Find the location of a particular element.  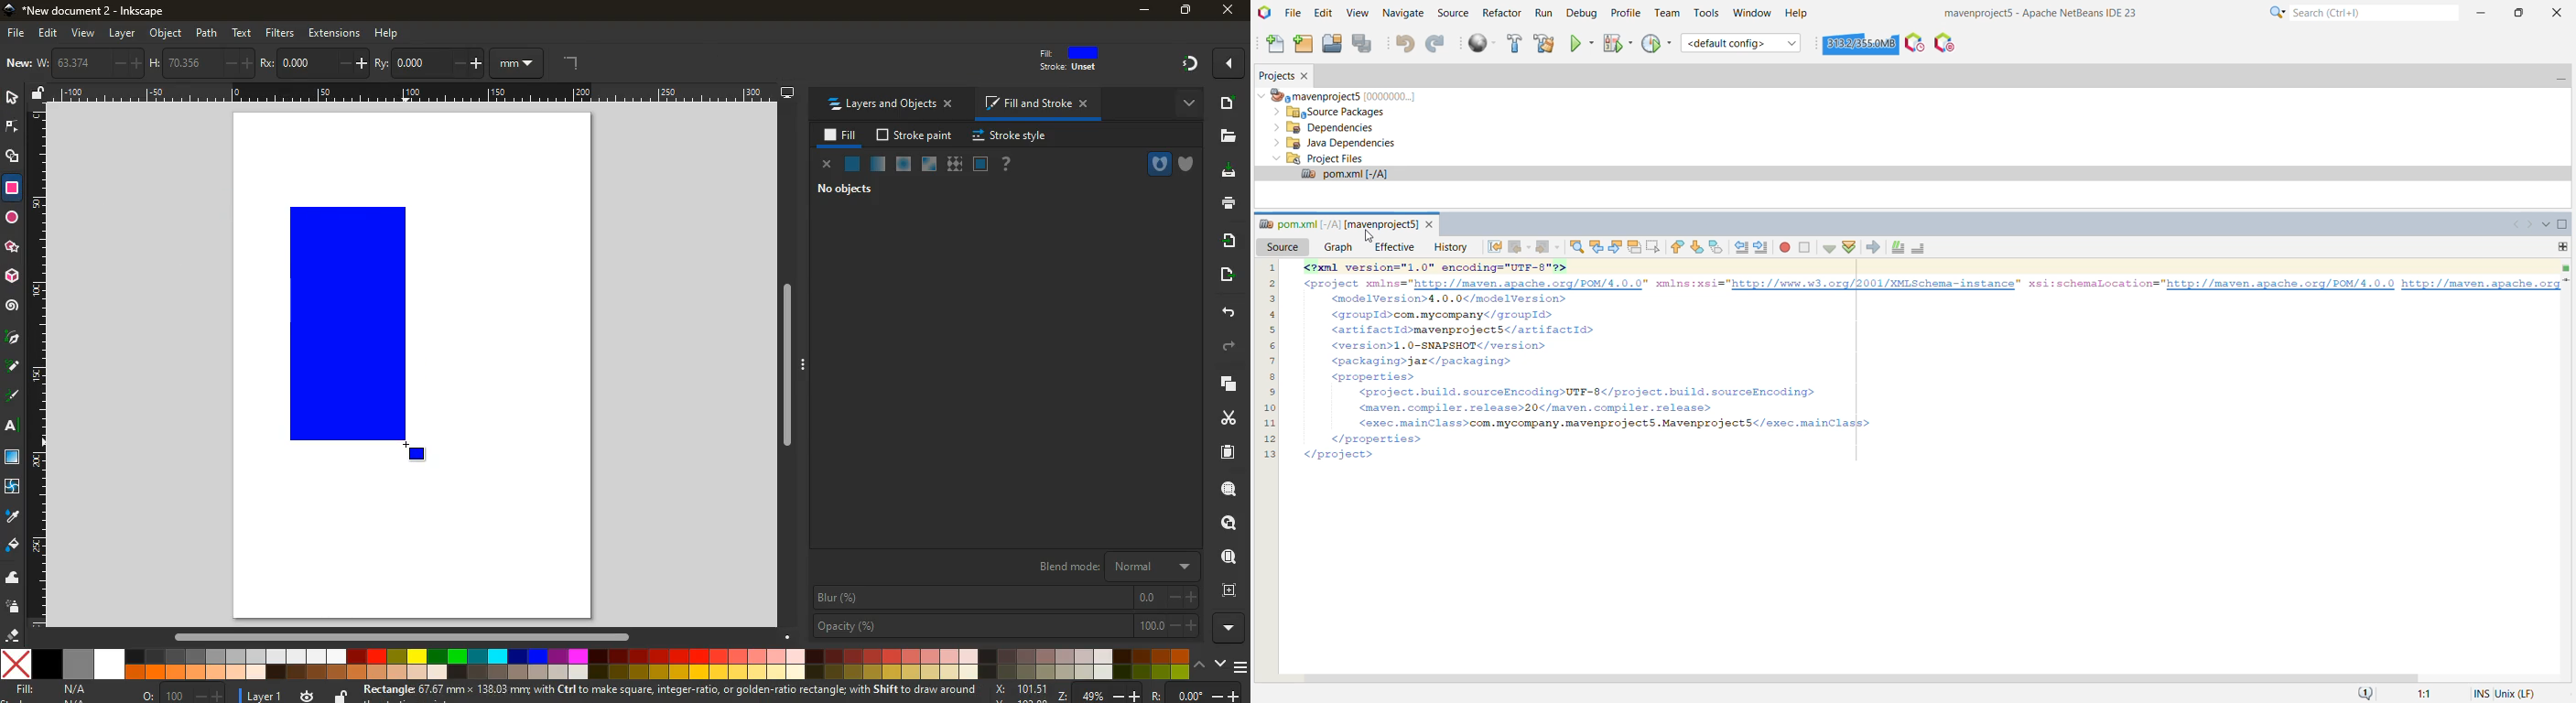

unlock is located at coordinates (342, 696).